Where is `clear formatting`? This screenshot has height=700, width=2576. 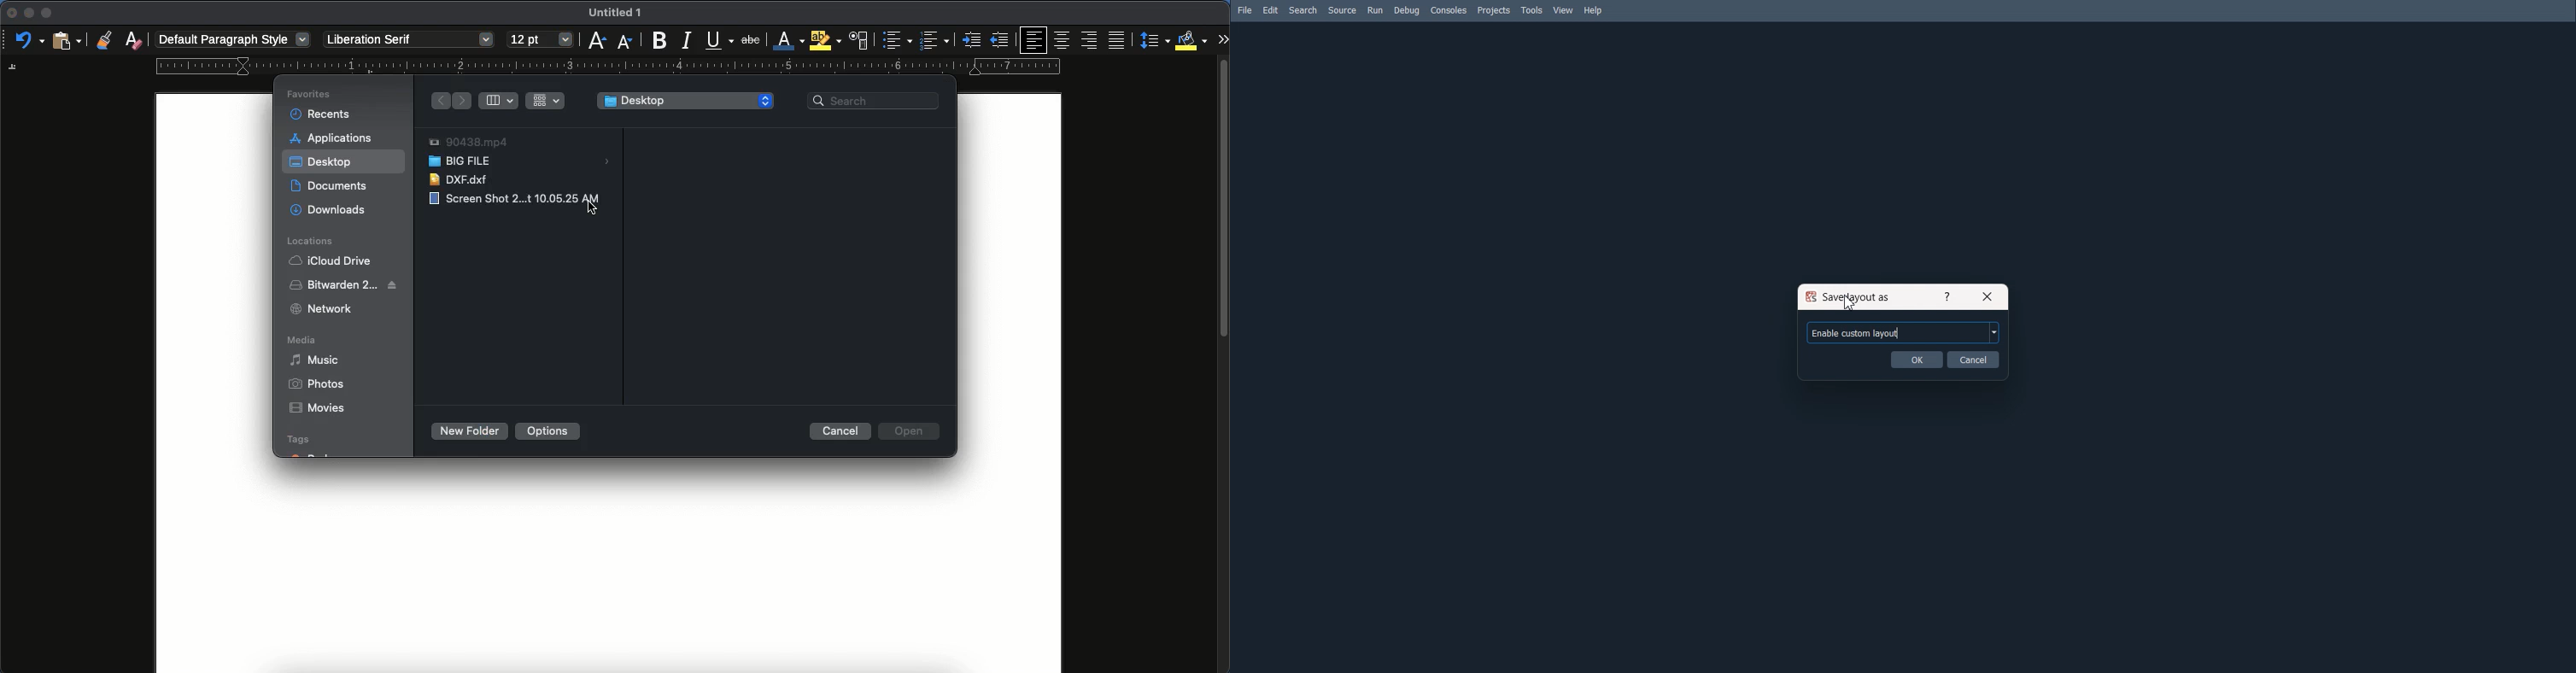 clear formatting is located at coordinates (134, 40).